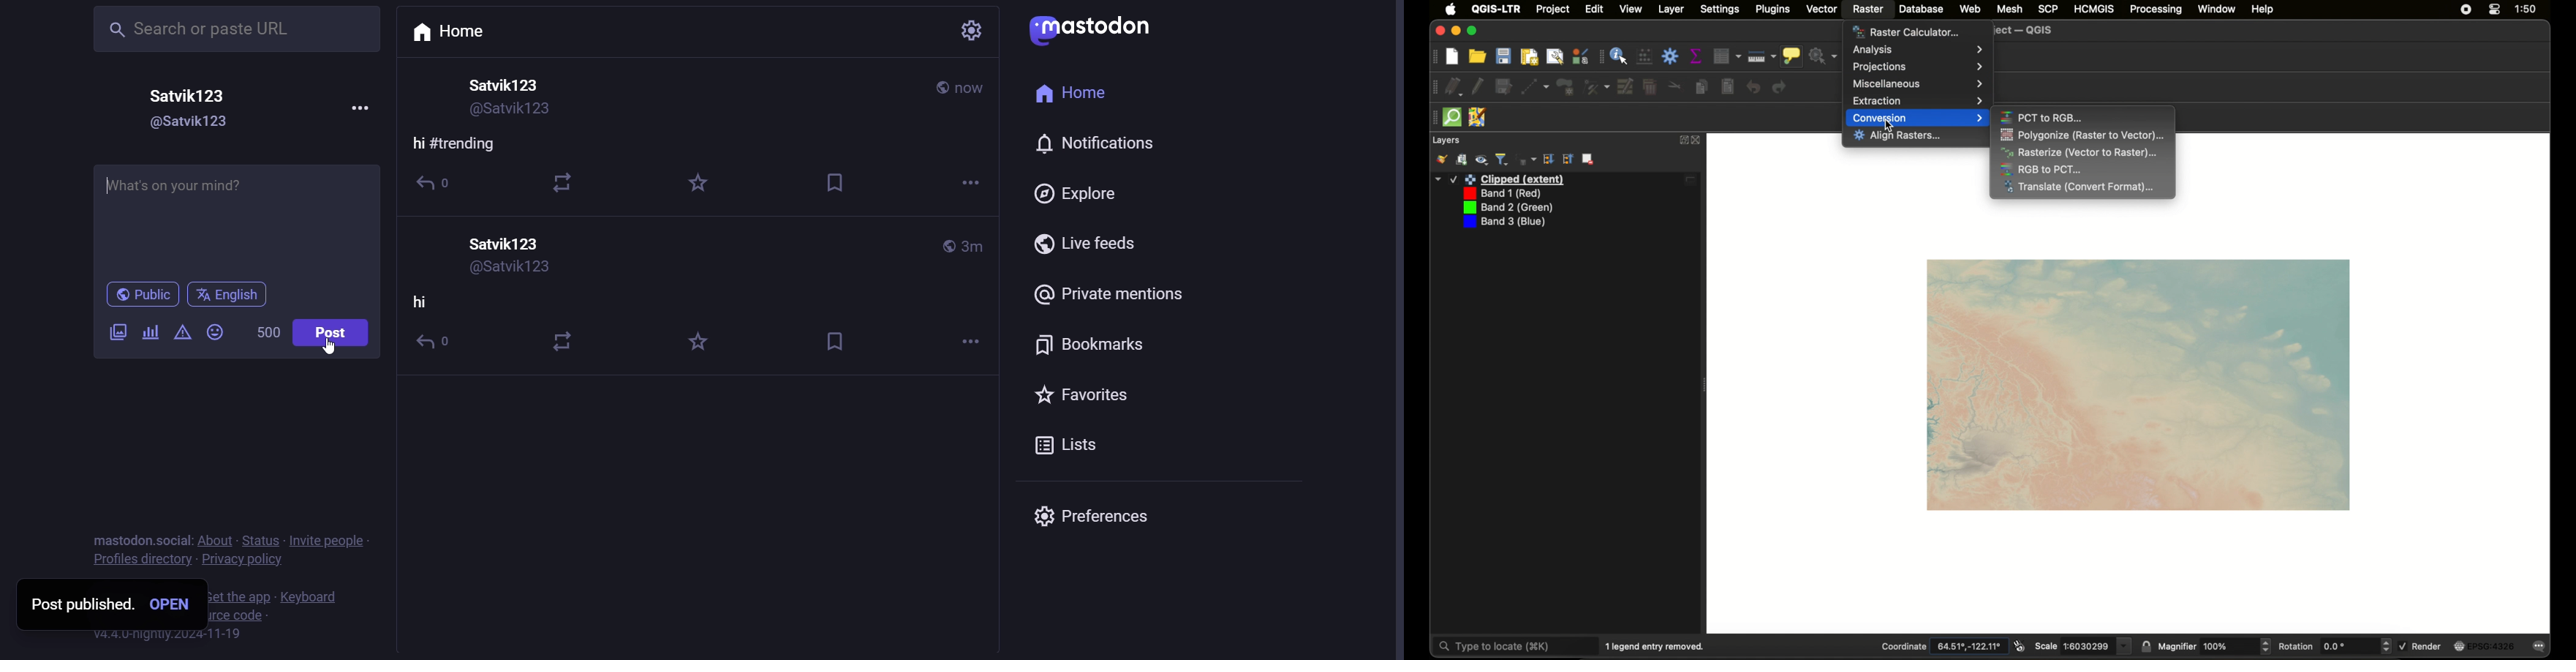  Describe the element at coordinates (227, 296) in the screenshot. I see `language` at that location.